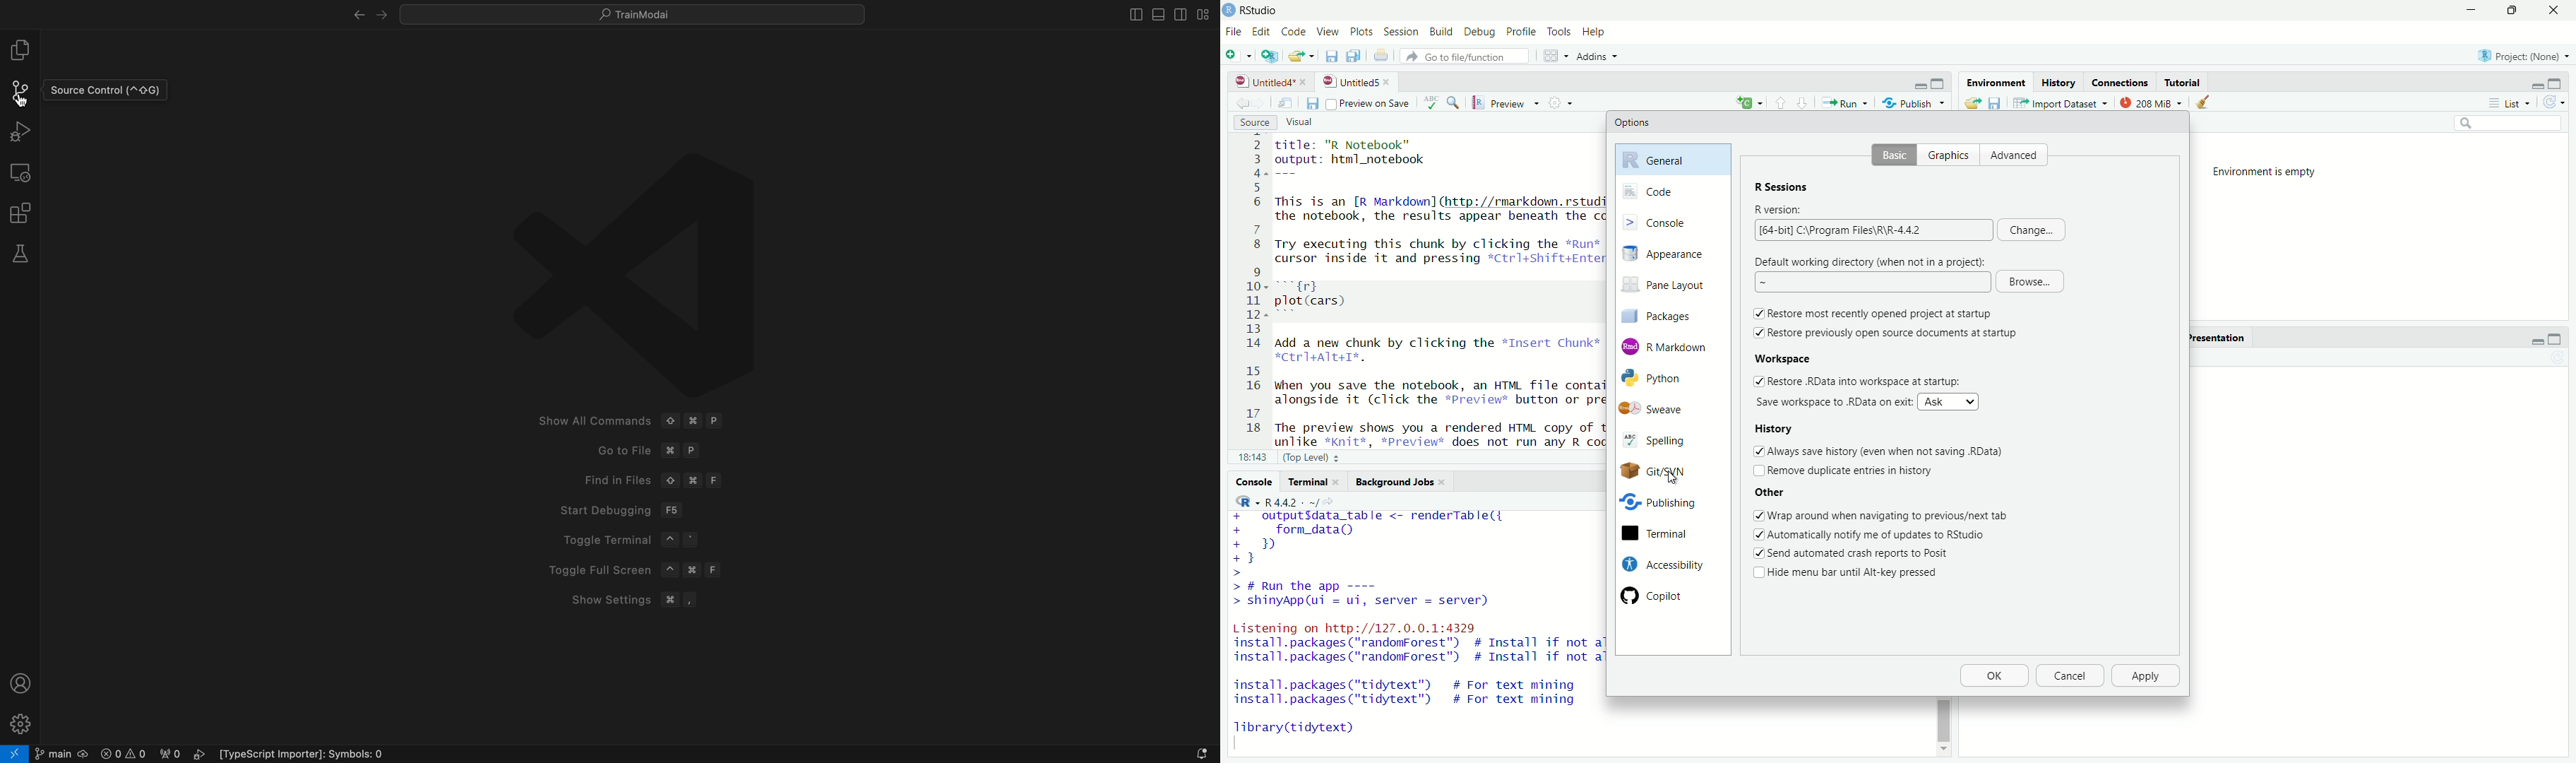 This screenshot has width=2576, height=784. What do you see at coordinates (1436, 291) in the screenshot?
I see `Title: 'R Notebook

output: html_notebook

This is an [R Markdown] (http: //rmarkdown.rstudio.com) Notebook. When you execute code within
the notebook, the results appear beneath the code.

Try executing this chunk by clicking the *Run* button within the chunk or by placing your
cursor inside it and pressing *Ctrl+Shift+Enter.
rd zh
plot(cars)

Add a new chunk by clicking the *Insert Chunk* button on the toolbar or by pressing
HCErT+ATE+I%.

when you save the notebook, an HTML file containing the code and output will be saved
alongside it (click the *Previews button or press *Ctrl+shift+k* to preview the HTML file).
The preview shows you a rendered HTML copy of the contents of the editor. Consequently,
unlike *knit*. *pPreview* does not run anv R code chunks. Instead. the output of the chunk` at bounding box center [1436, 291].